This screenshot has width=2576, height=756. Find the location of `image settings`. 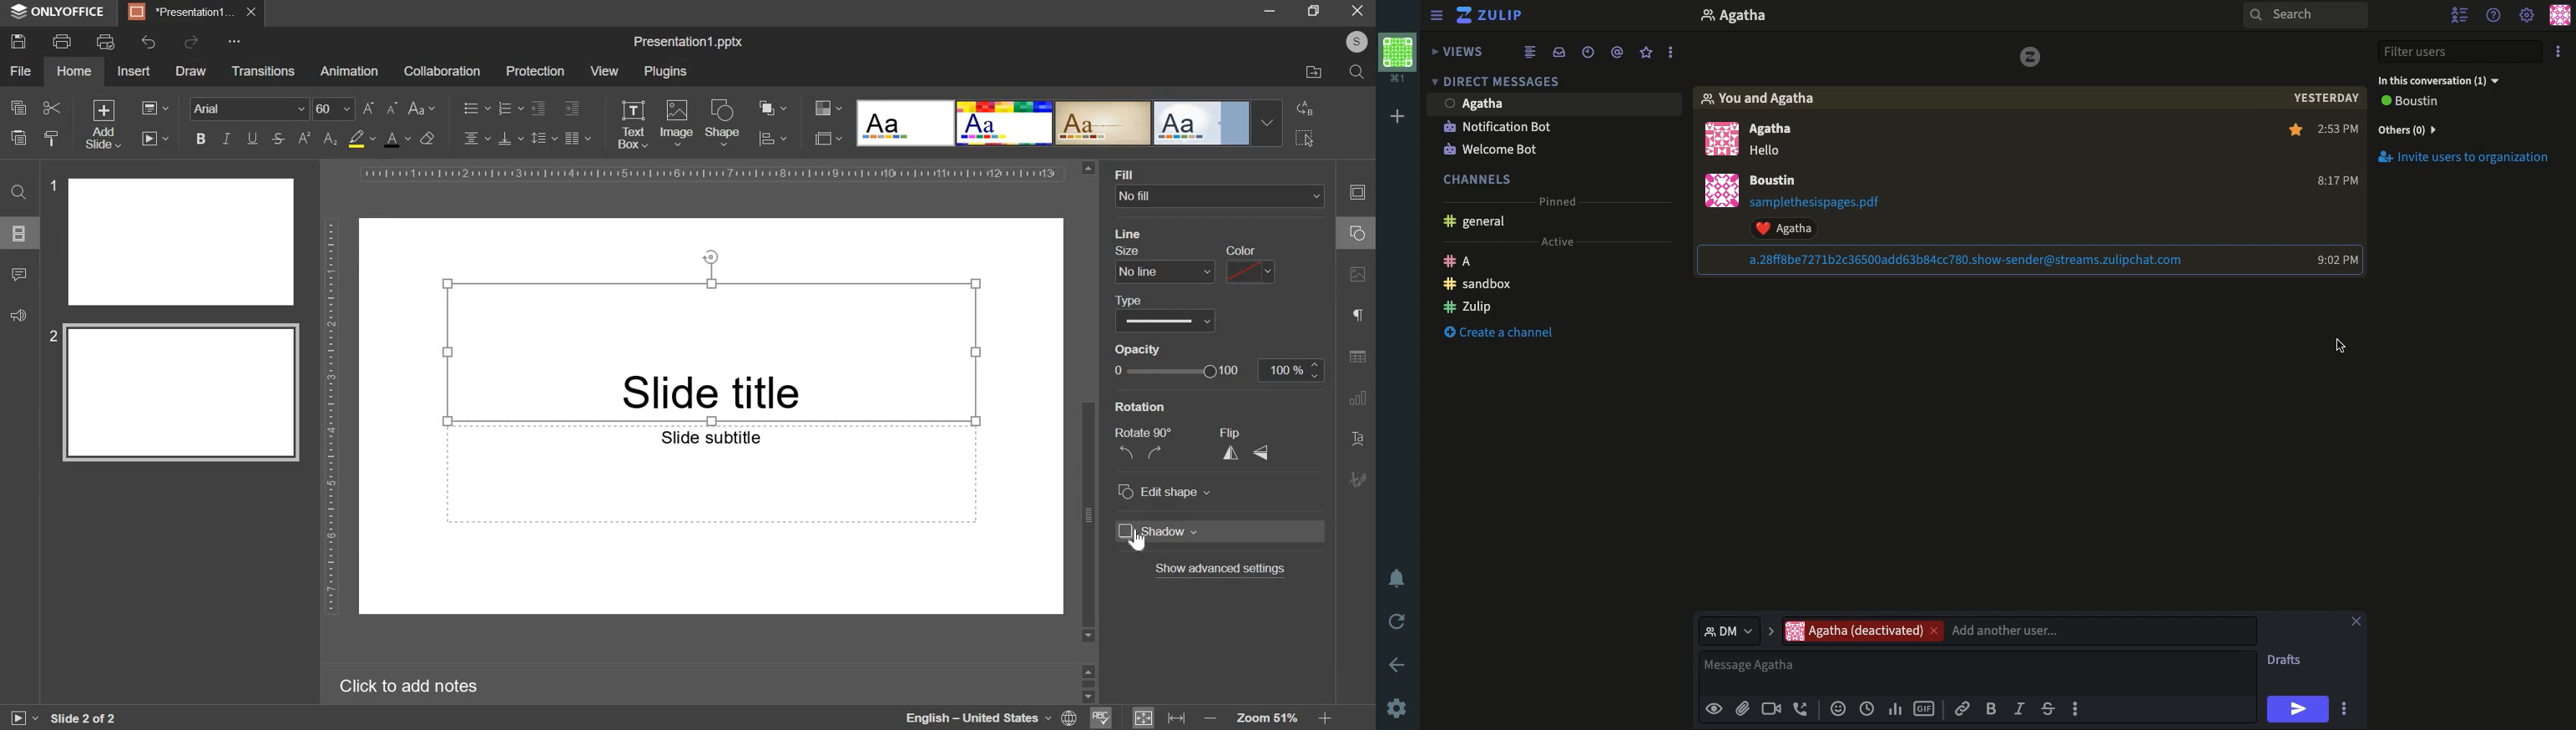

image settings is located at coordinates (1361, 275).